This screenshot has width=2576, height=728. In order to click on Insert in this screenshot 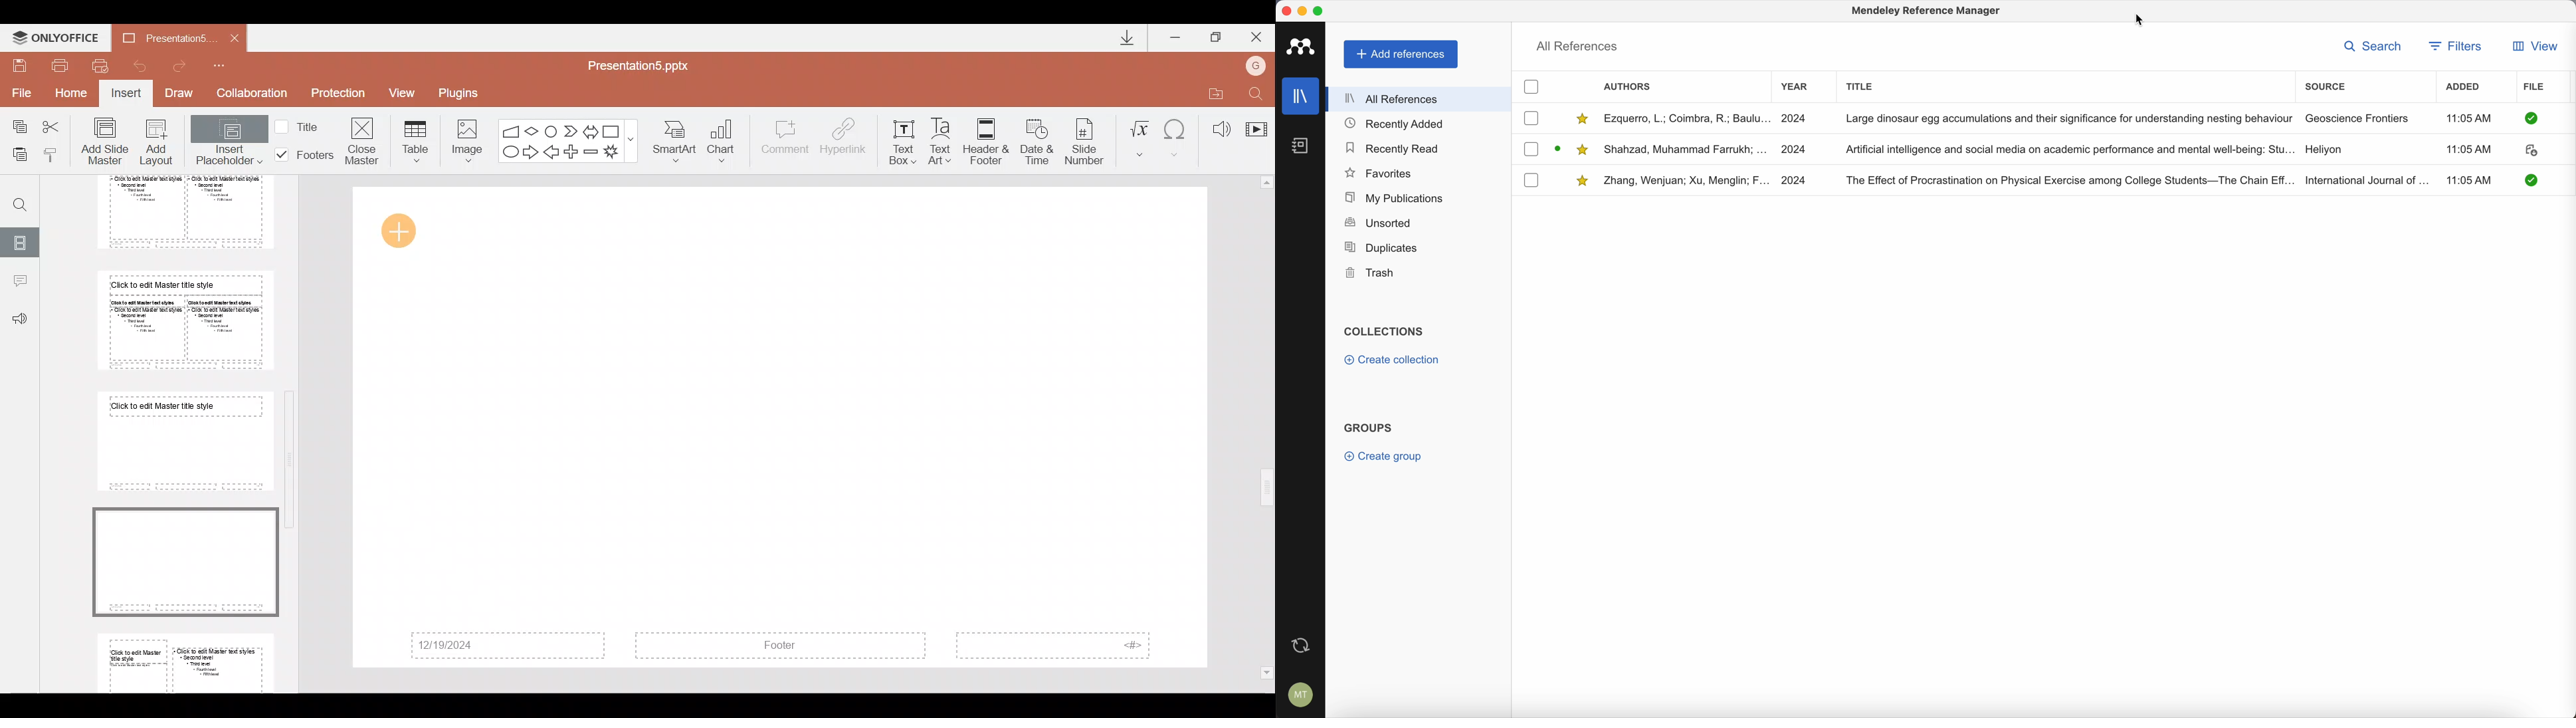, I will do `click(127, 94)`.